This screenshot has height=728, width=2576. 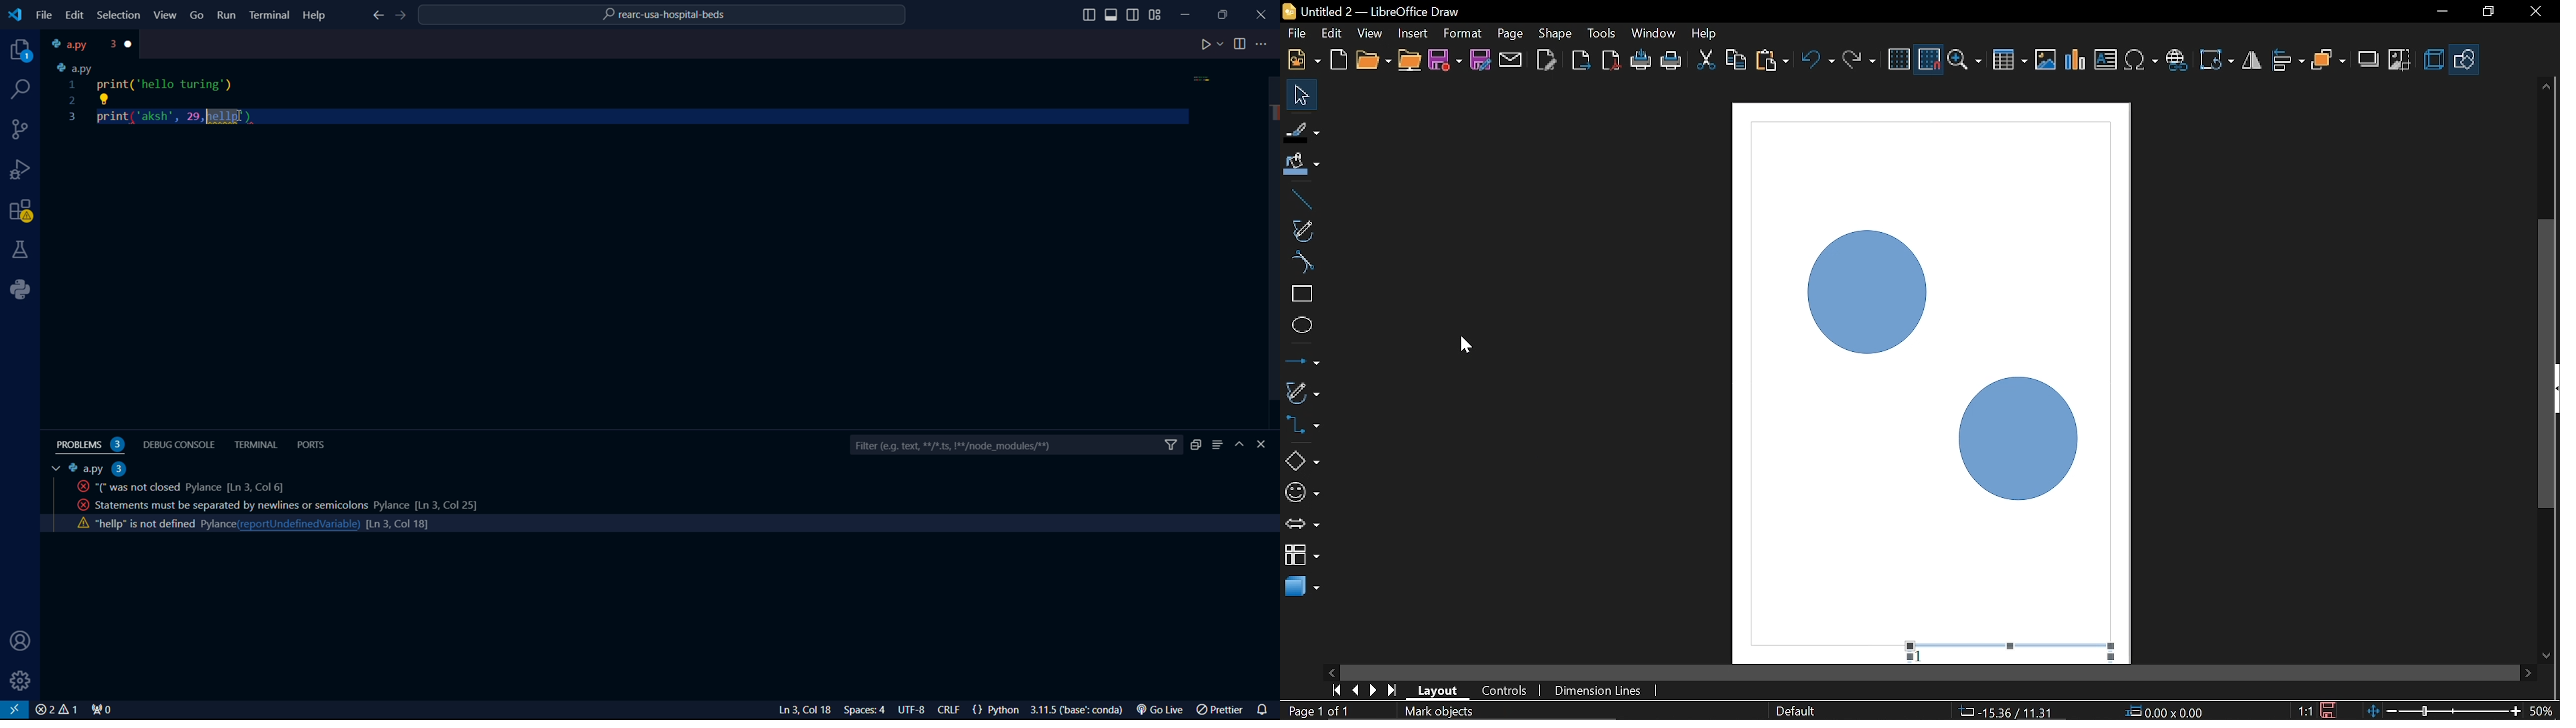 I want to click on Export, so click(x=1579, y=62).